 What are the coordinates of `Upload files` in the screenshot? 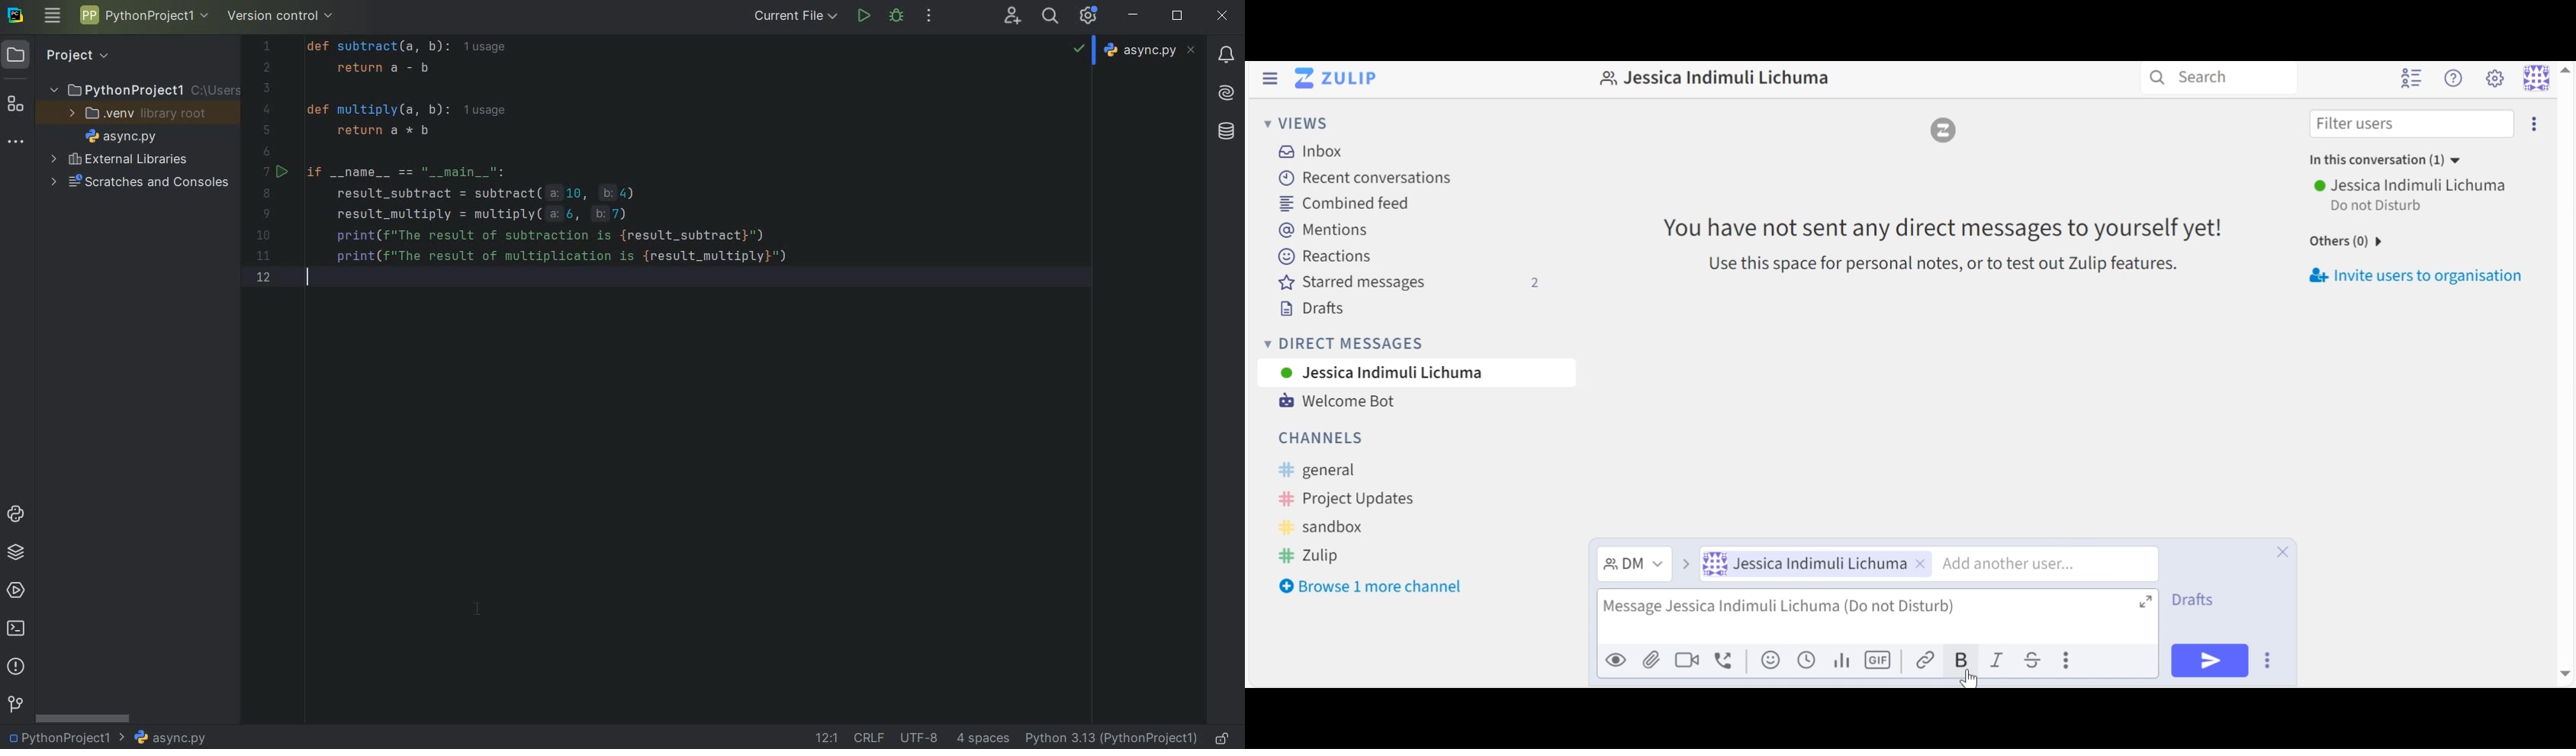 It's located at (1652, 660).